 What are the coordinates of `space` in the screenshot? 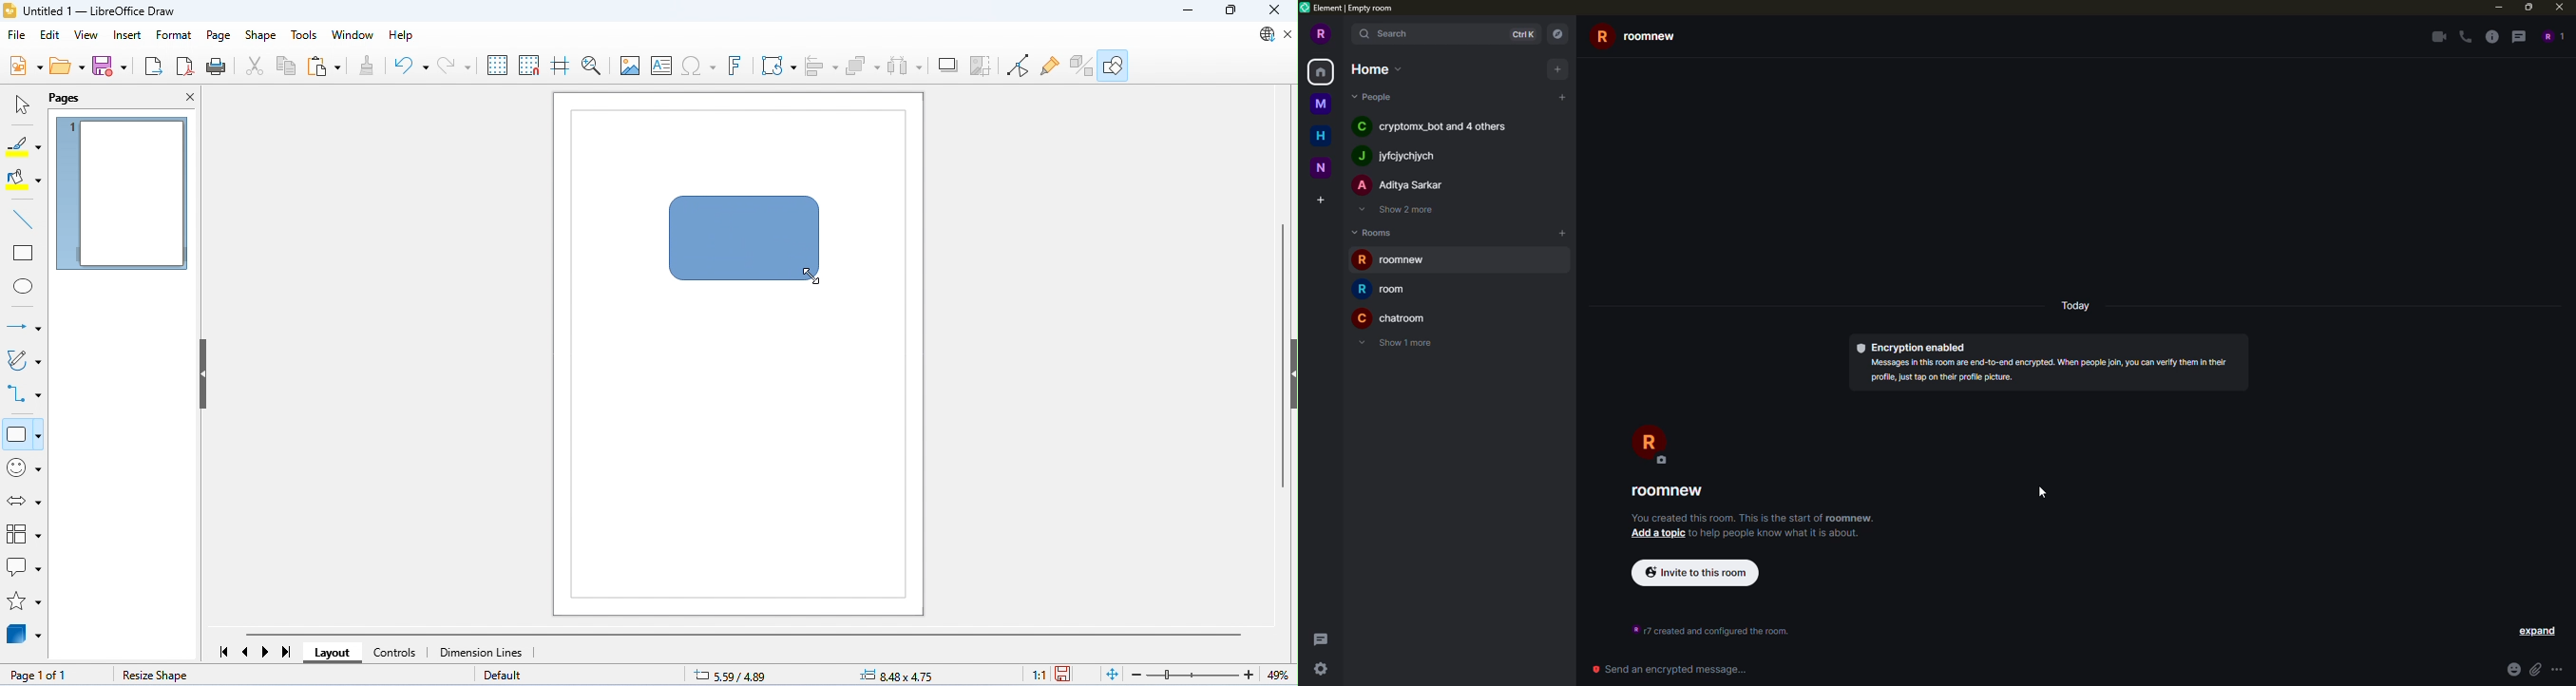 It's located at (1321, 105).